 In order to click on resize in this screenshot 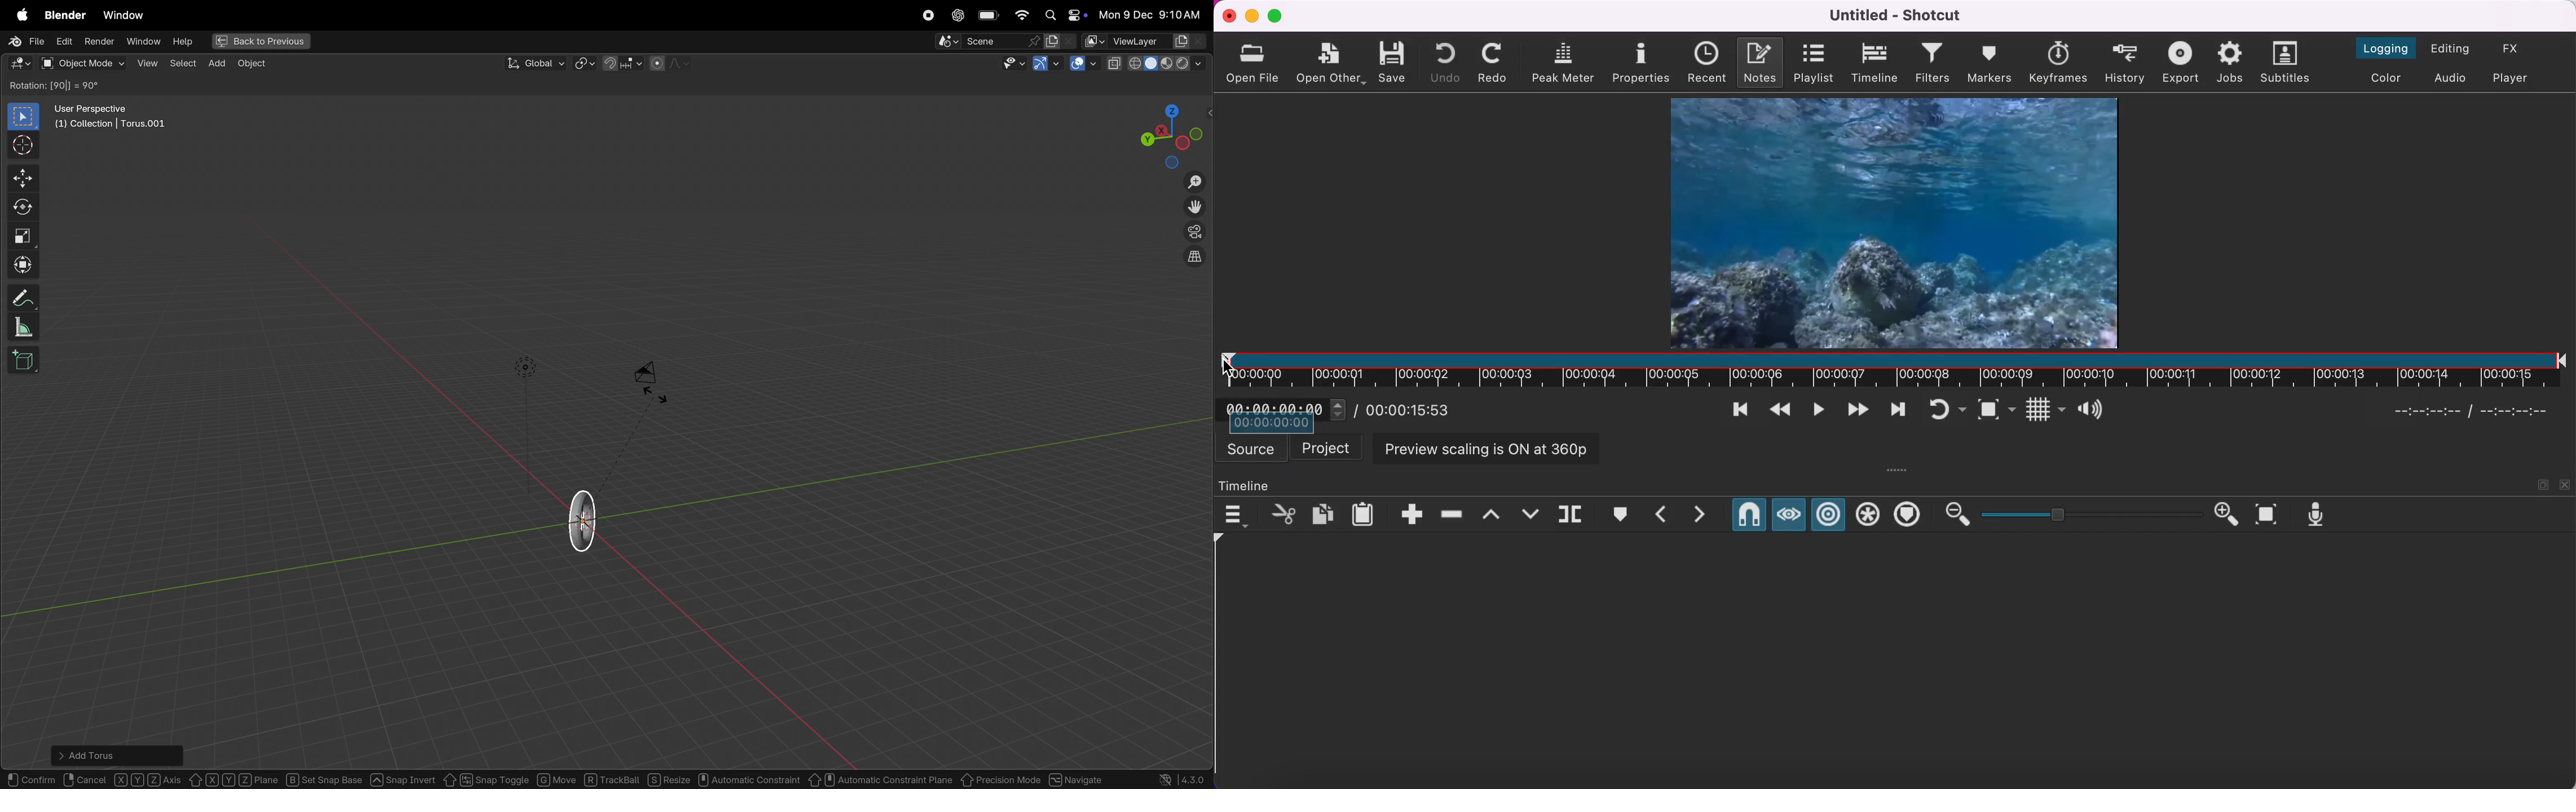, I will do `click(670, 780)`.